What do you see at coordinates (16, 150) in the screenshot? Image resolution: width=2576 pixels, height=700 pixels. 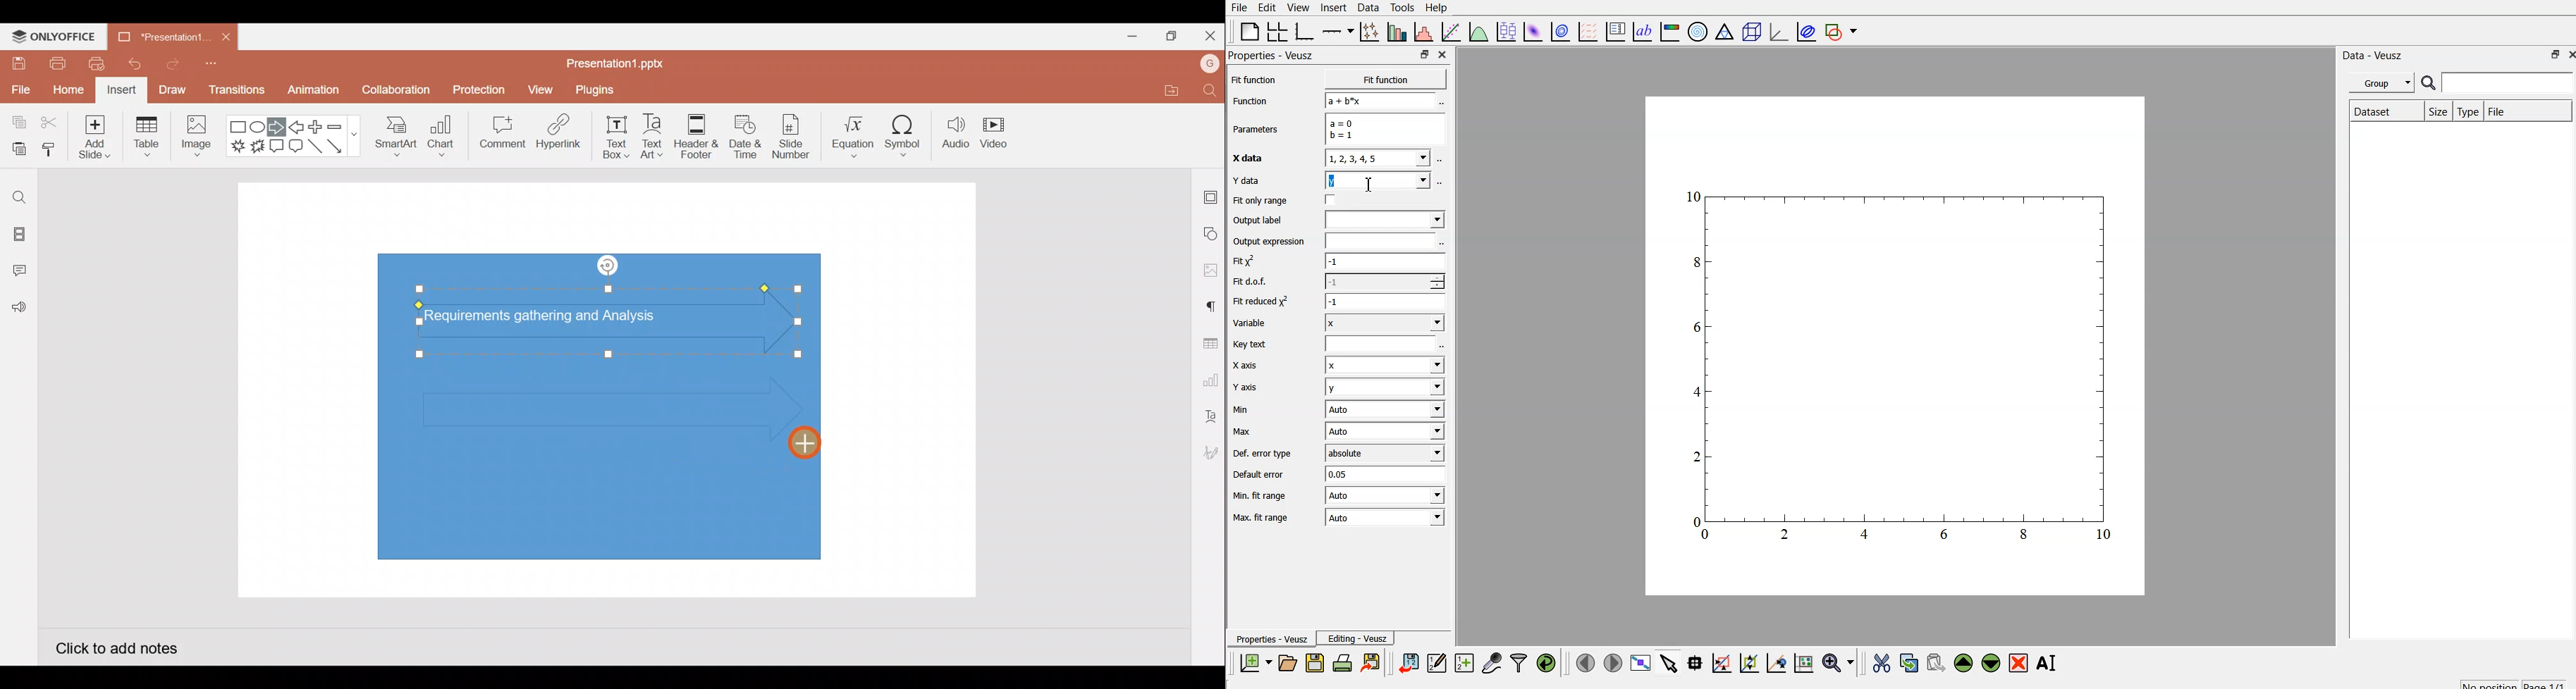 I see `Paste` at bounding box center [16, 150].